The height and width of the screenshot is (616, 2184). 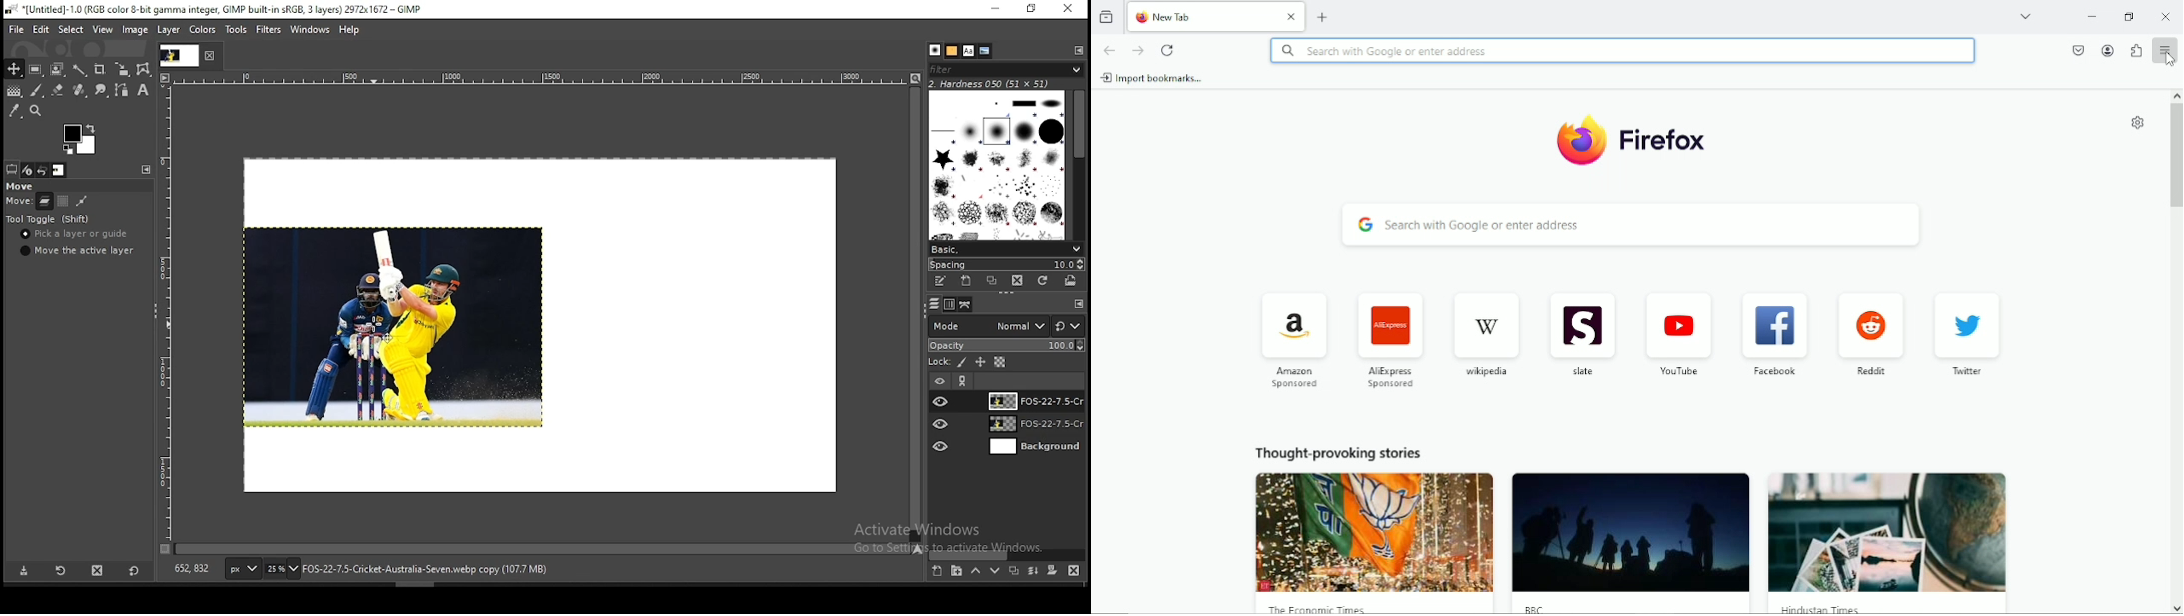 I want to click on duplicate layer, so click(x=1011, y=573).